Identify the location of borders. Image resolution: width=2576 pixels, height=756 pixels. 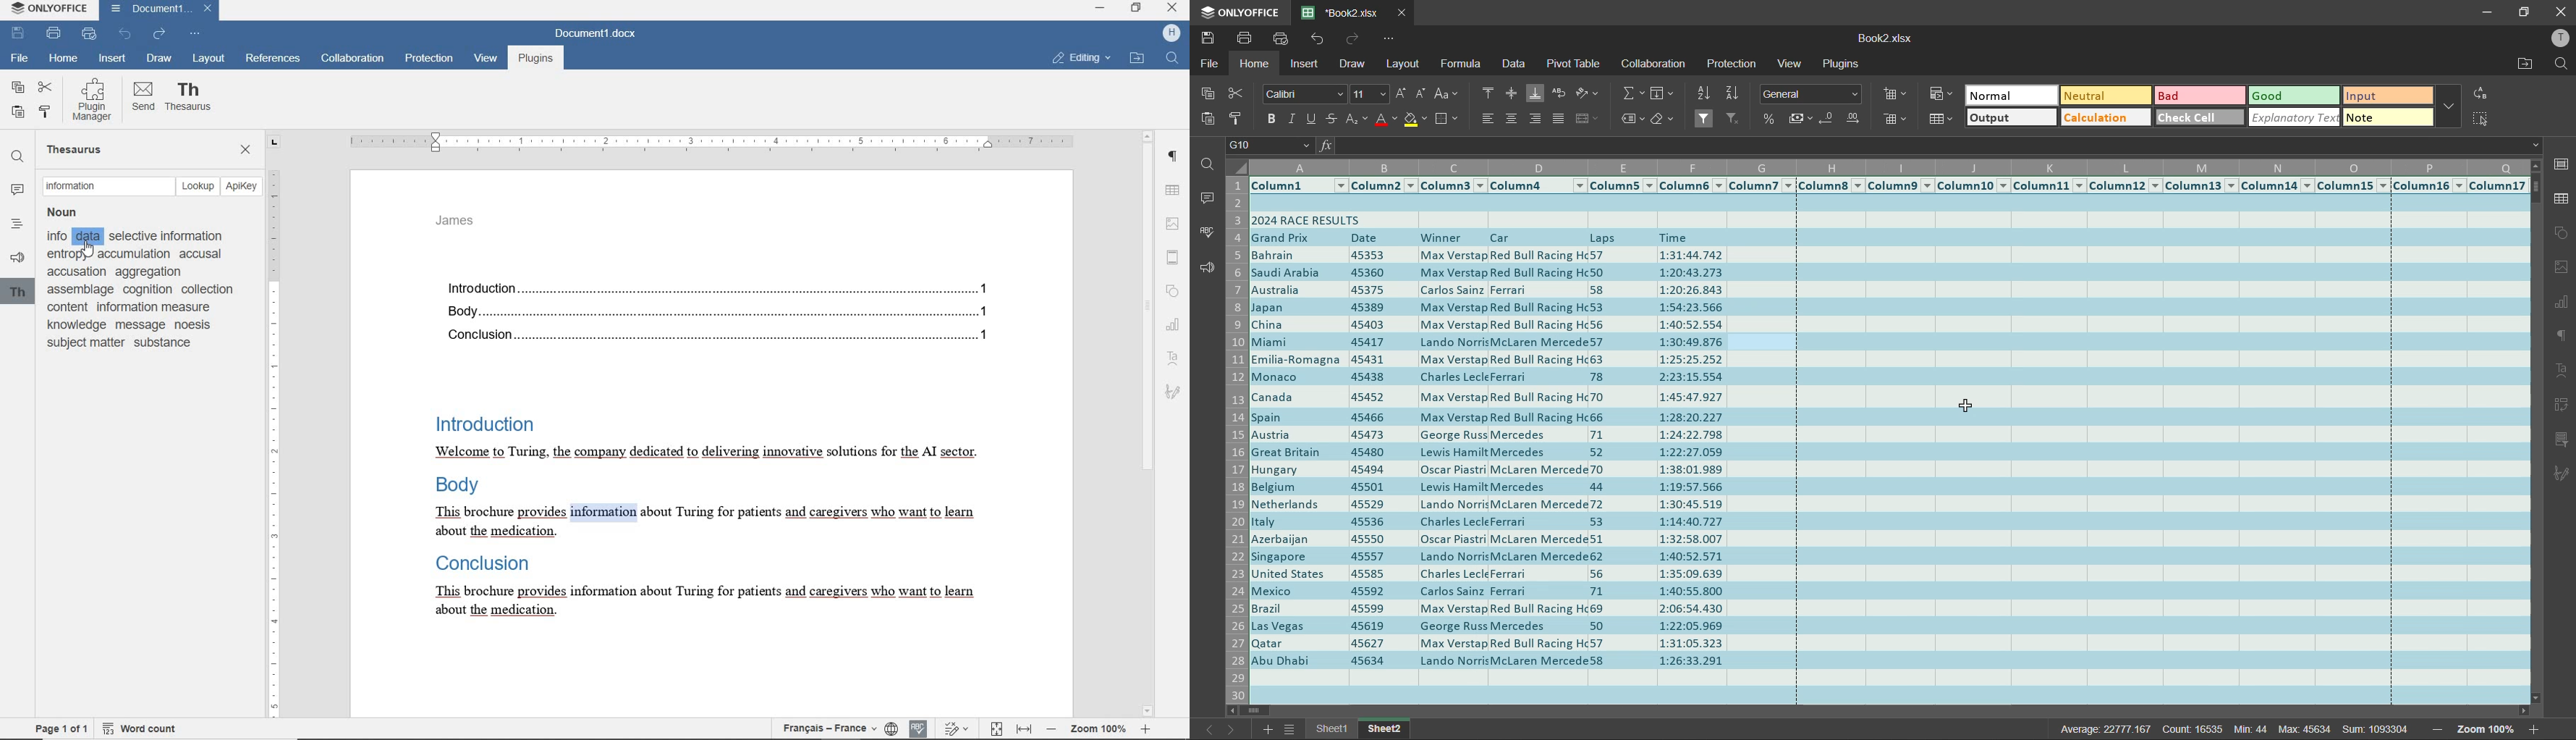
(1448, 121).